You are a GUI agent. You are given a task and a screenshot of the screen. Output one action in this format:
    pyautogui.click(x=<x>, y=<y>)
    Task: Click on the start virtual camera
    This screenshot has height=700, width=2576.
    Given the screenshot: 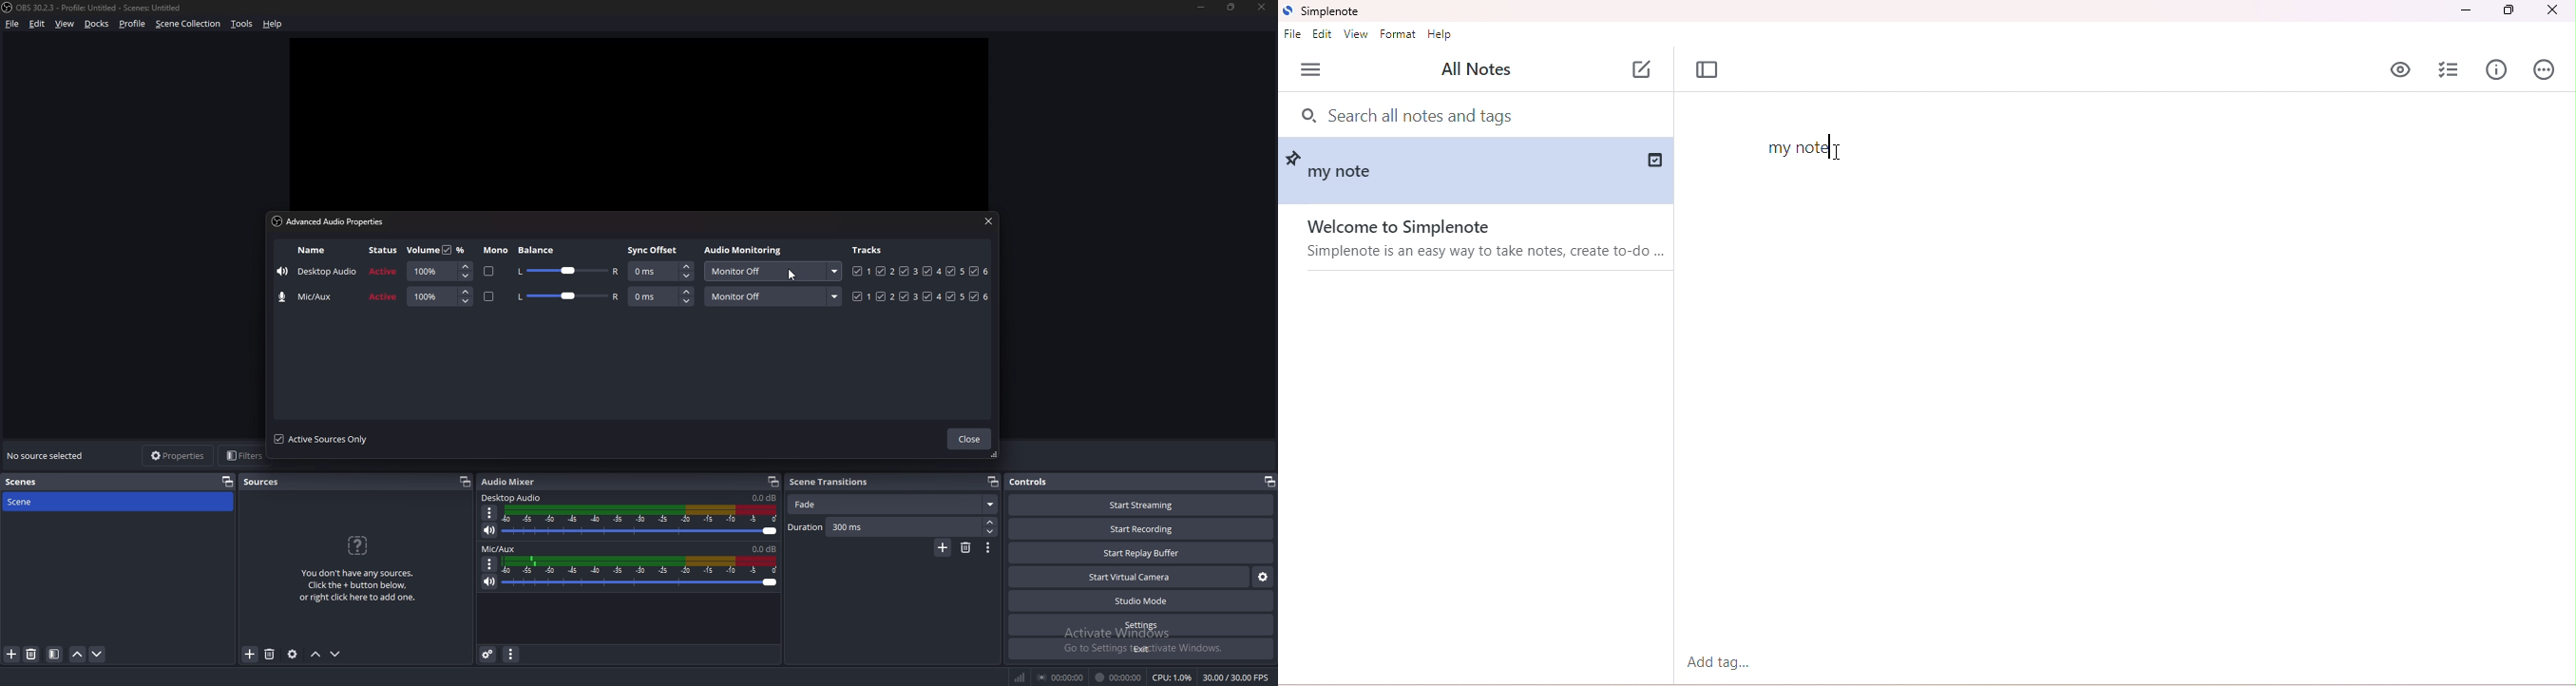 What is the action you would take?
    pyautogui.click(x=1130, y=577)
    